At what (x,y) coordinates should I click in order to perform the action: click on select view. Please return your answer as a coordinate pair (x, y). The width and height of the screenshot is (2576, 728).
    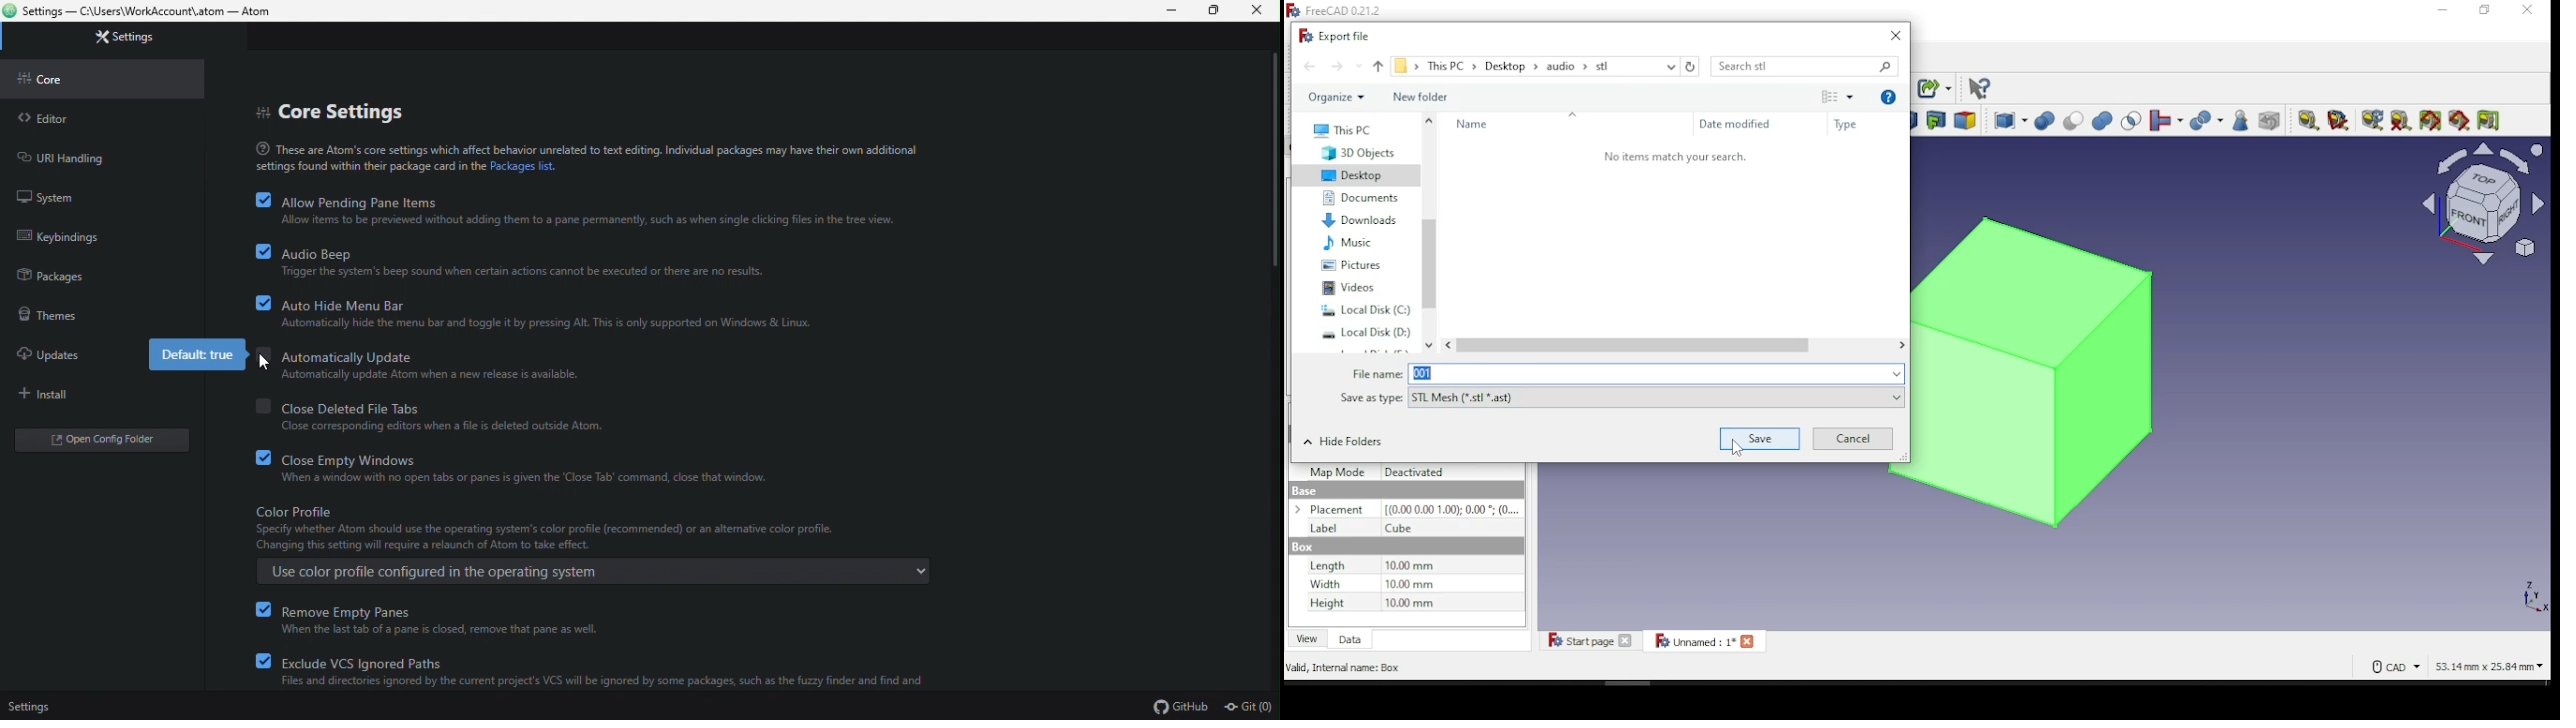
    Looking at the image, I should click on (2482, 206).